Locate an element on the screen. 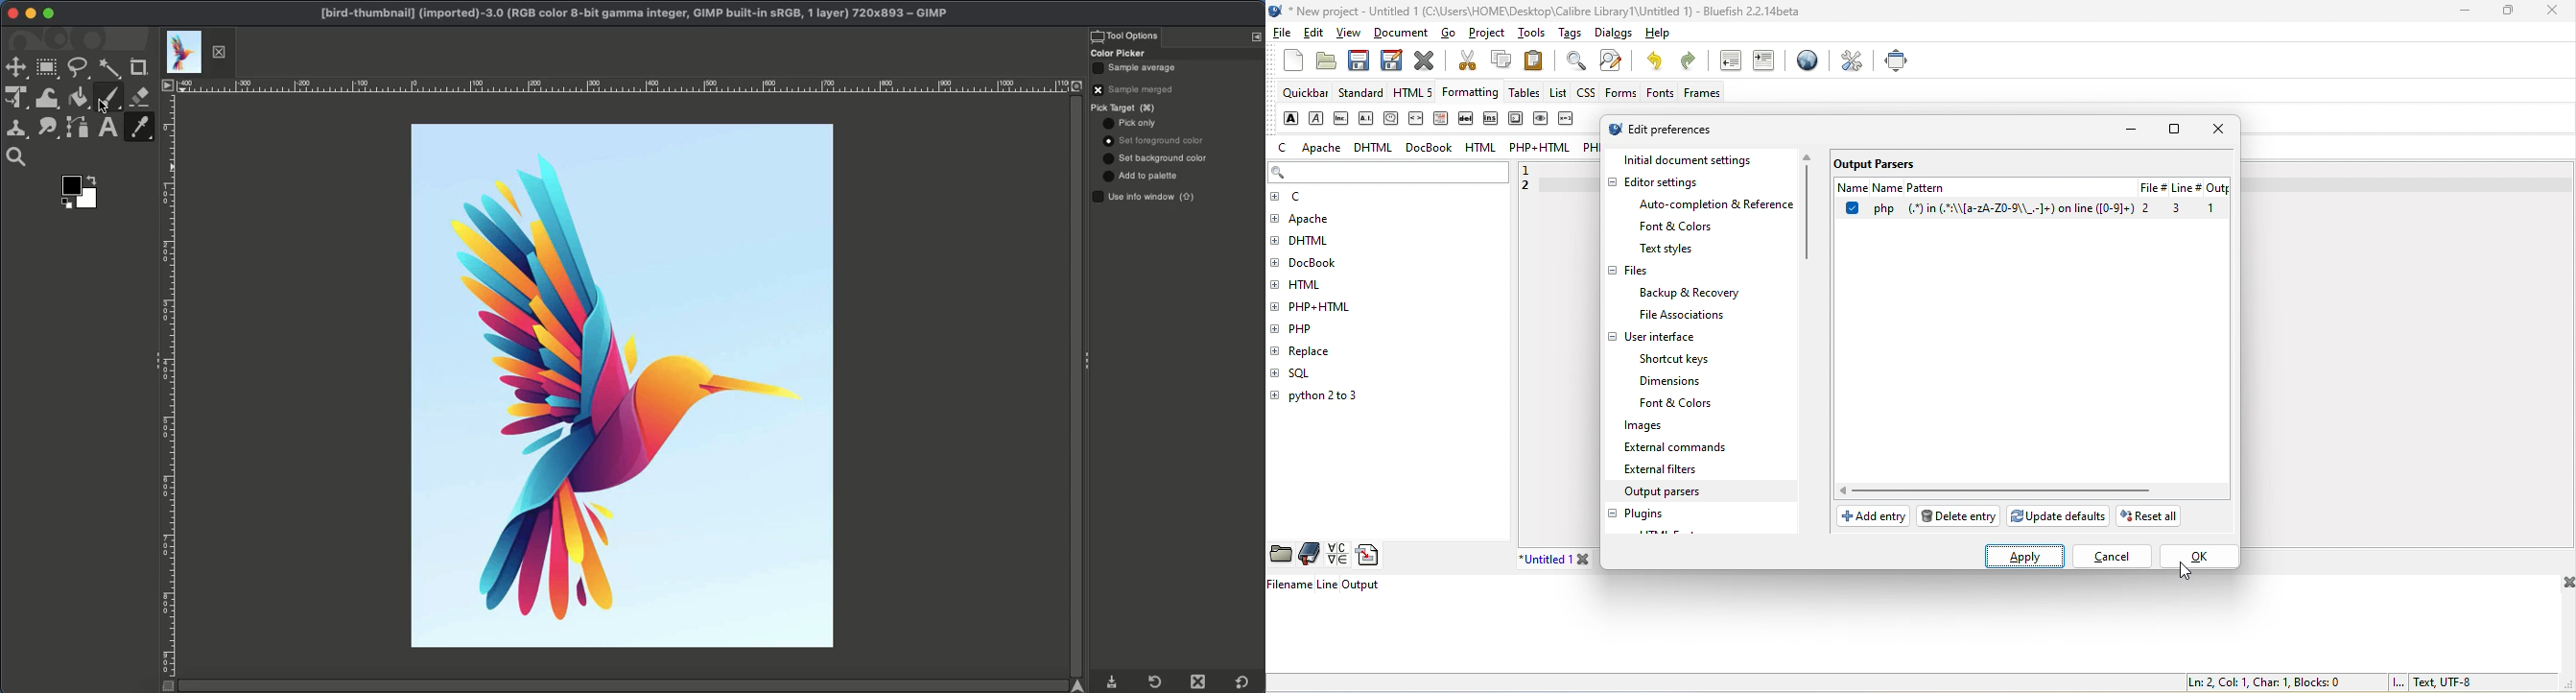 The height and width of the screenshot is (700, 2576). ln 2, col 1, char 1, blocks 0 is located at coordinates (2262, 681).